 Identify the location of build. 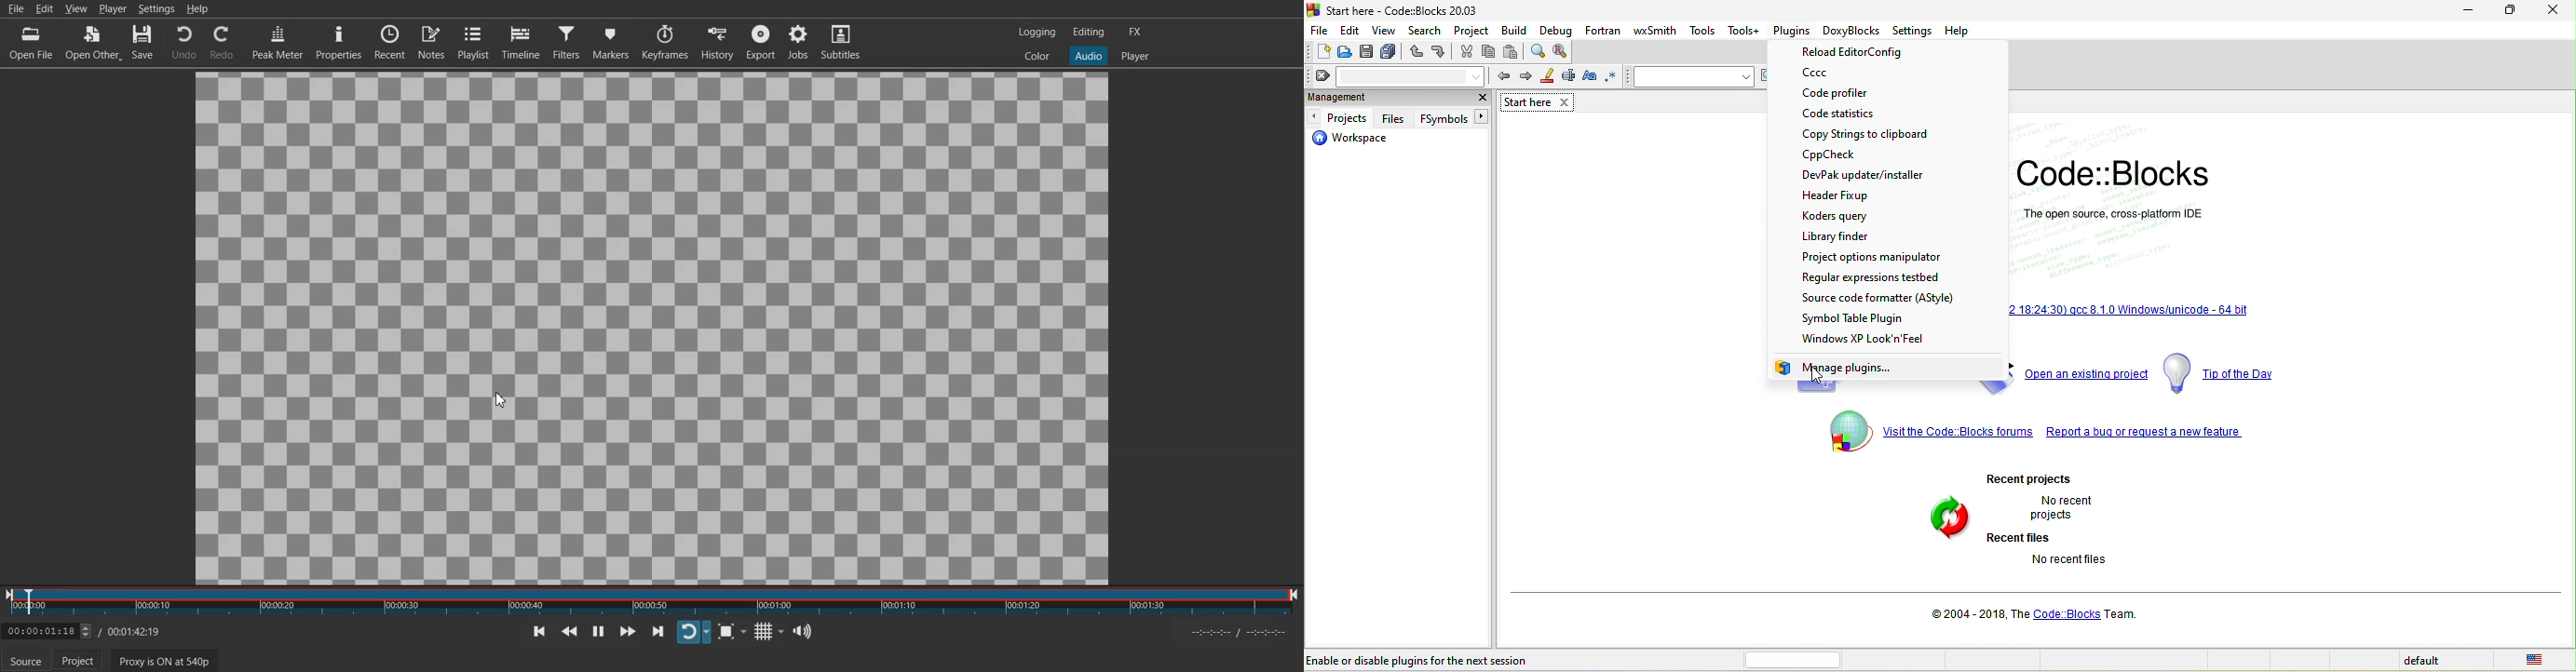
(1515, 30).